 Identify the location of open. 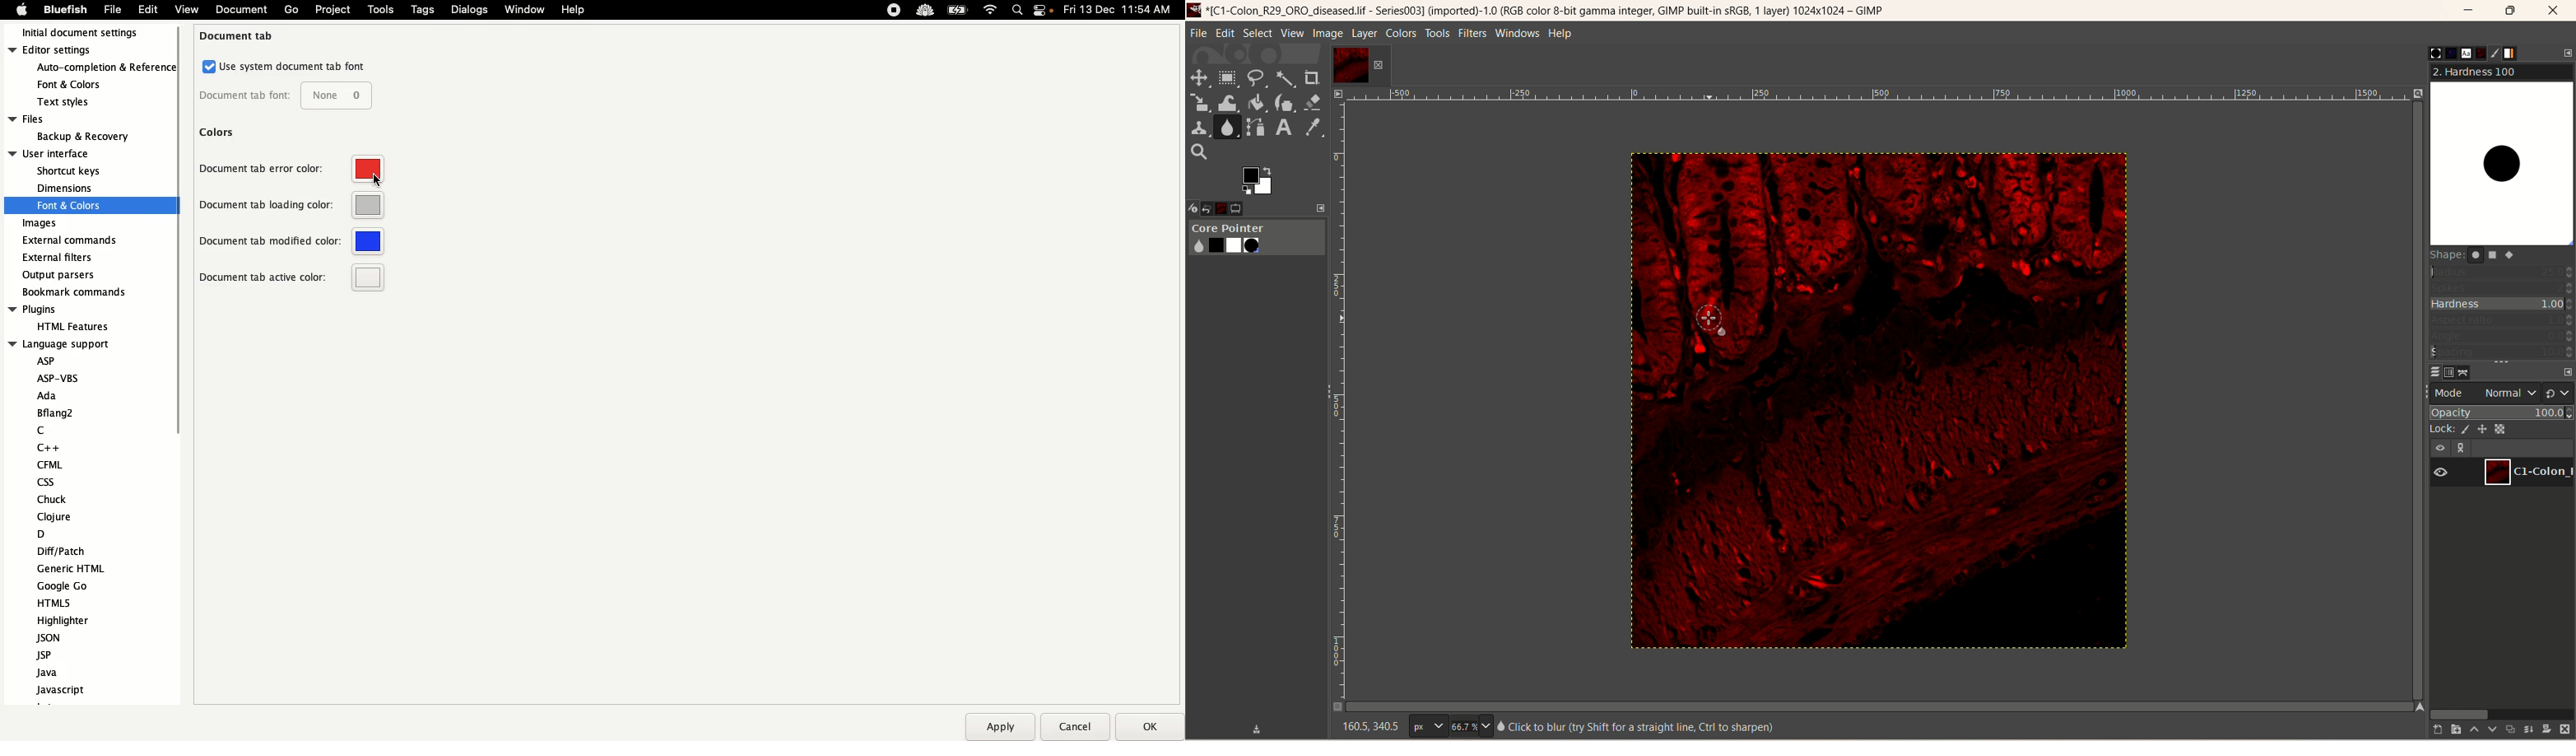
(1213, 207).